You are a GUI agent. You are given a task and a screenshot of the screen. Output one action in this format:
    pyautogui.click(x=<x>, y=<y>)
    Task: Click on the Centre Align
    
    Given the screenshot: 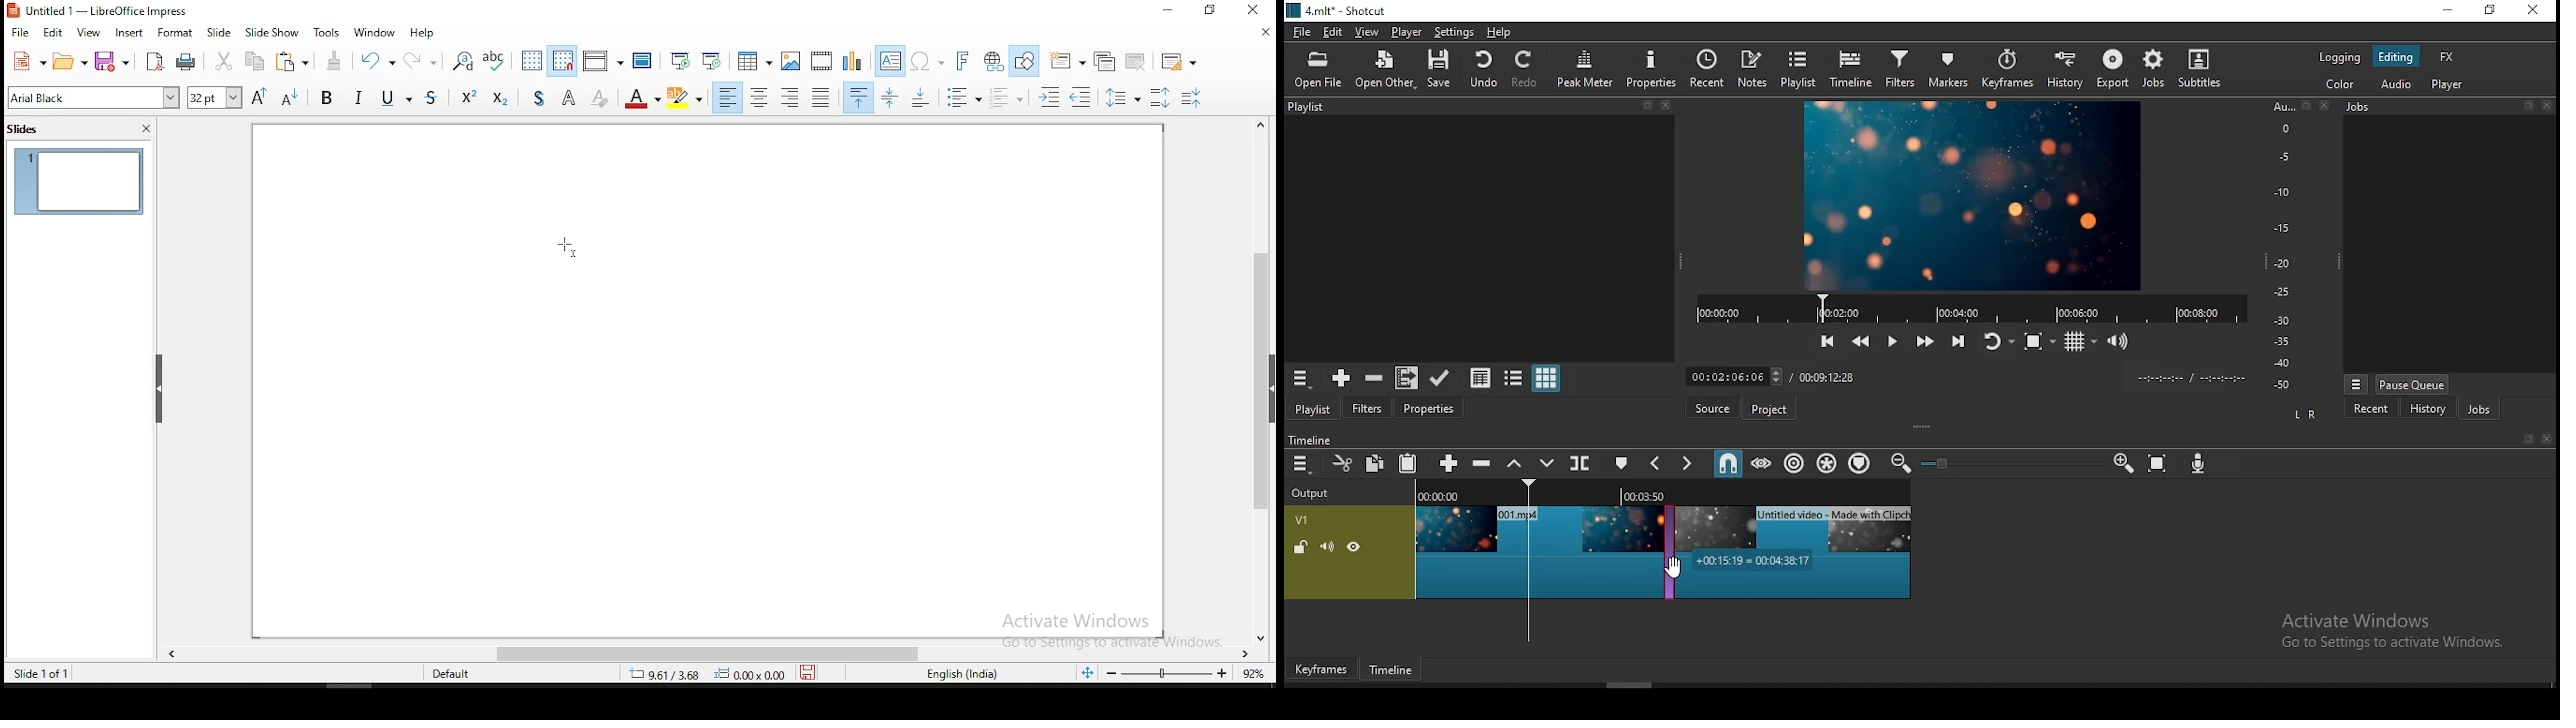 What is the action you would take?
    pyautogui.click(x=759, y=97)
    